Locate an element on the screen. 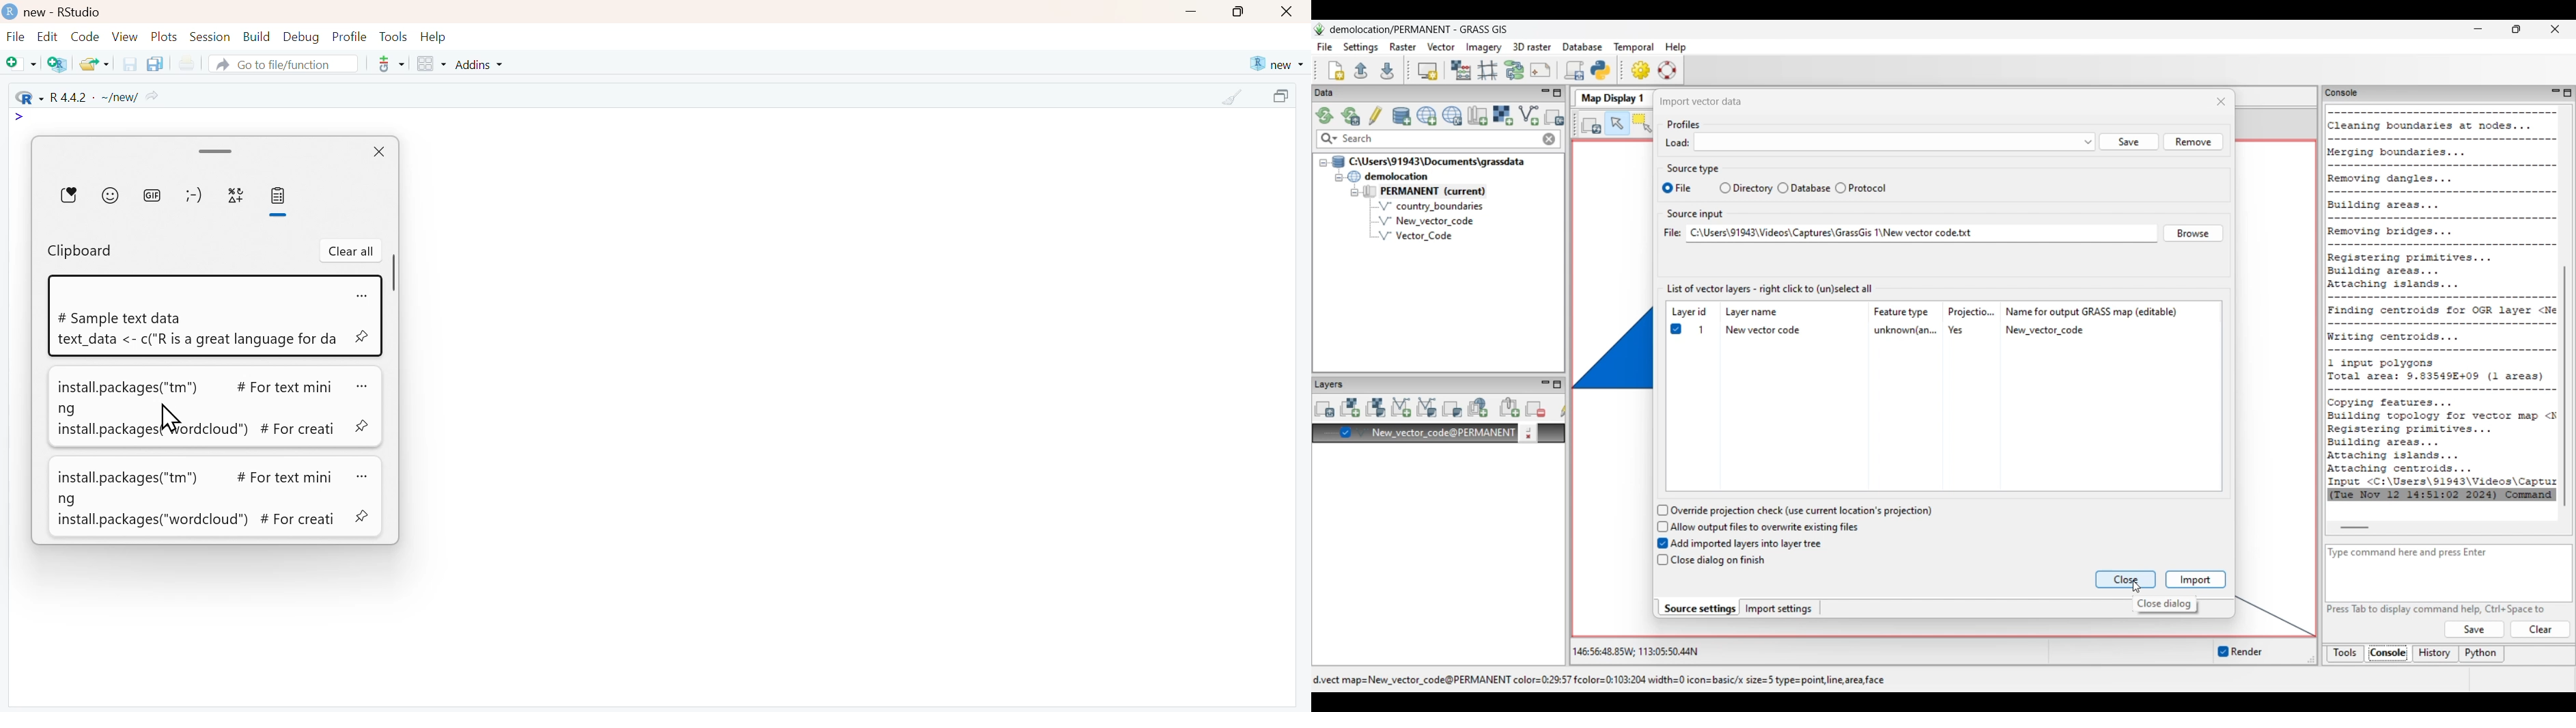  Session is located at coordinates (212, 37).